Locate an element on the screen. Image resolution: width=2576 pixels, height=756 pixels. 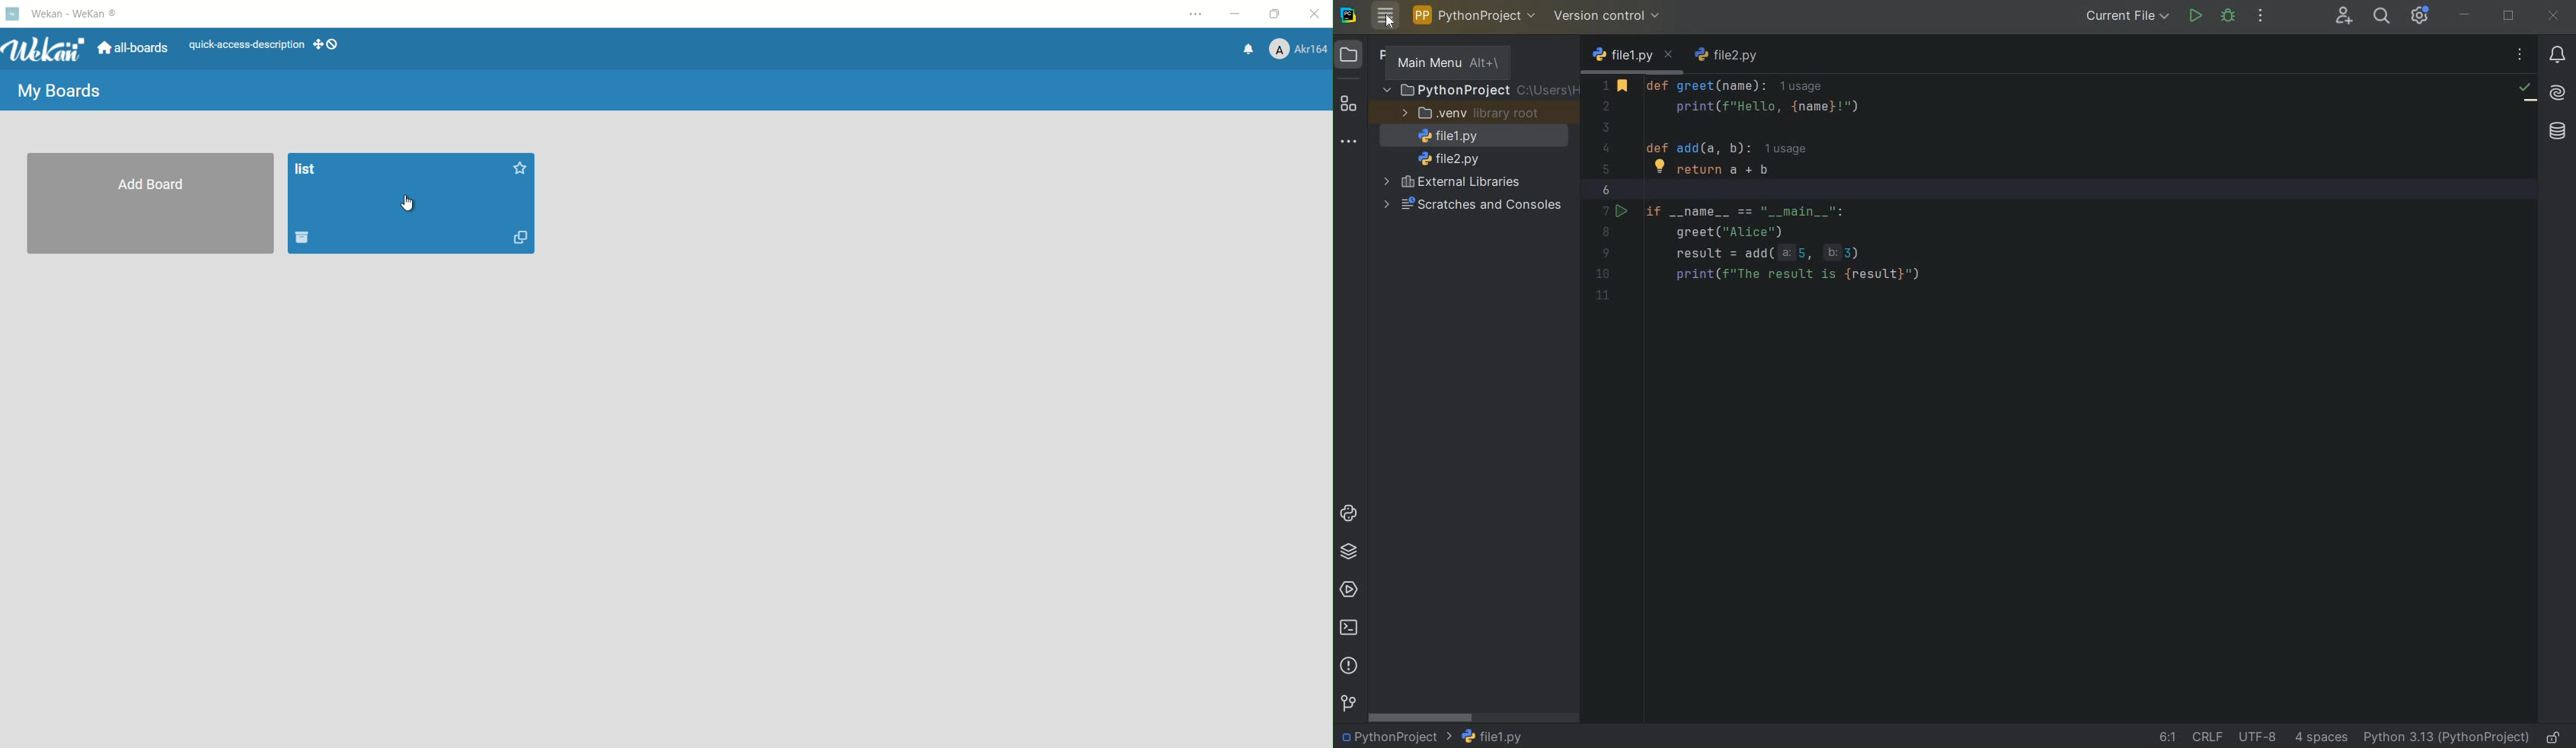
current file is located at coordinates (2124, 18).